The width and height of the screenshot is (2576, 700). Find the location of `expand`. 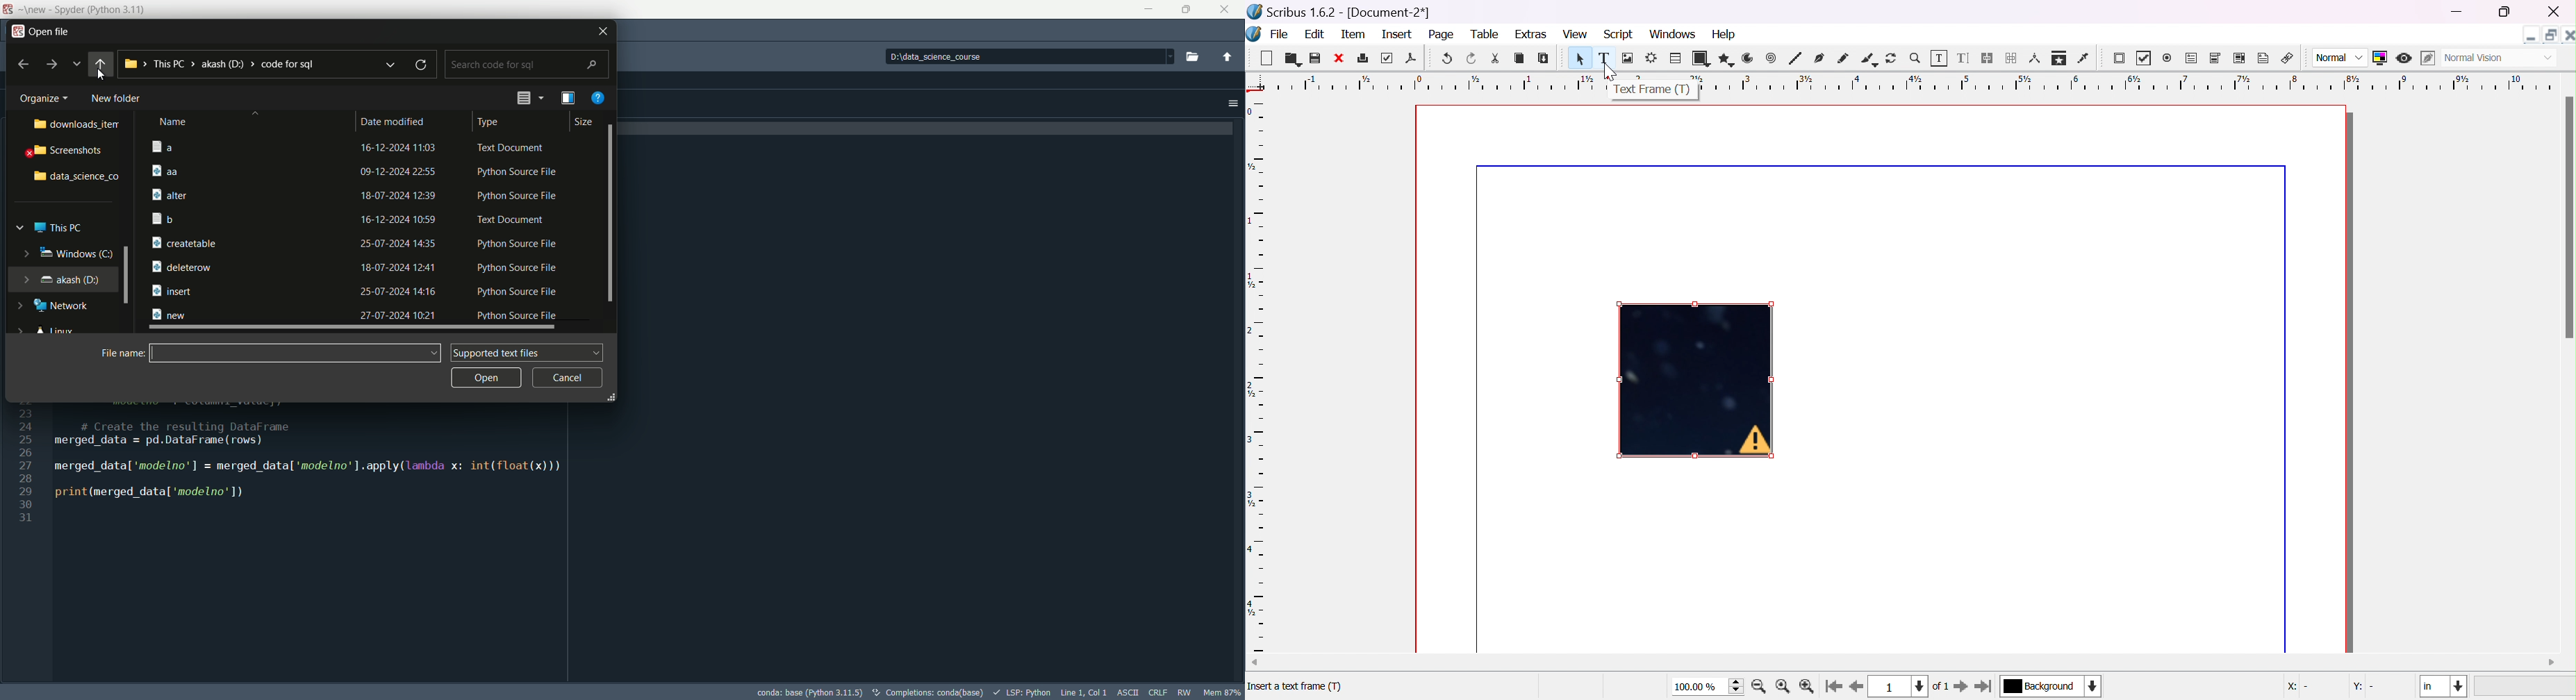

expand is located at coordinates (21, 305).